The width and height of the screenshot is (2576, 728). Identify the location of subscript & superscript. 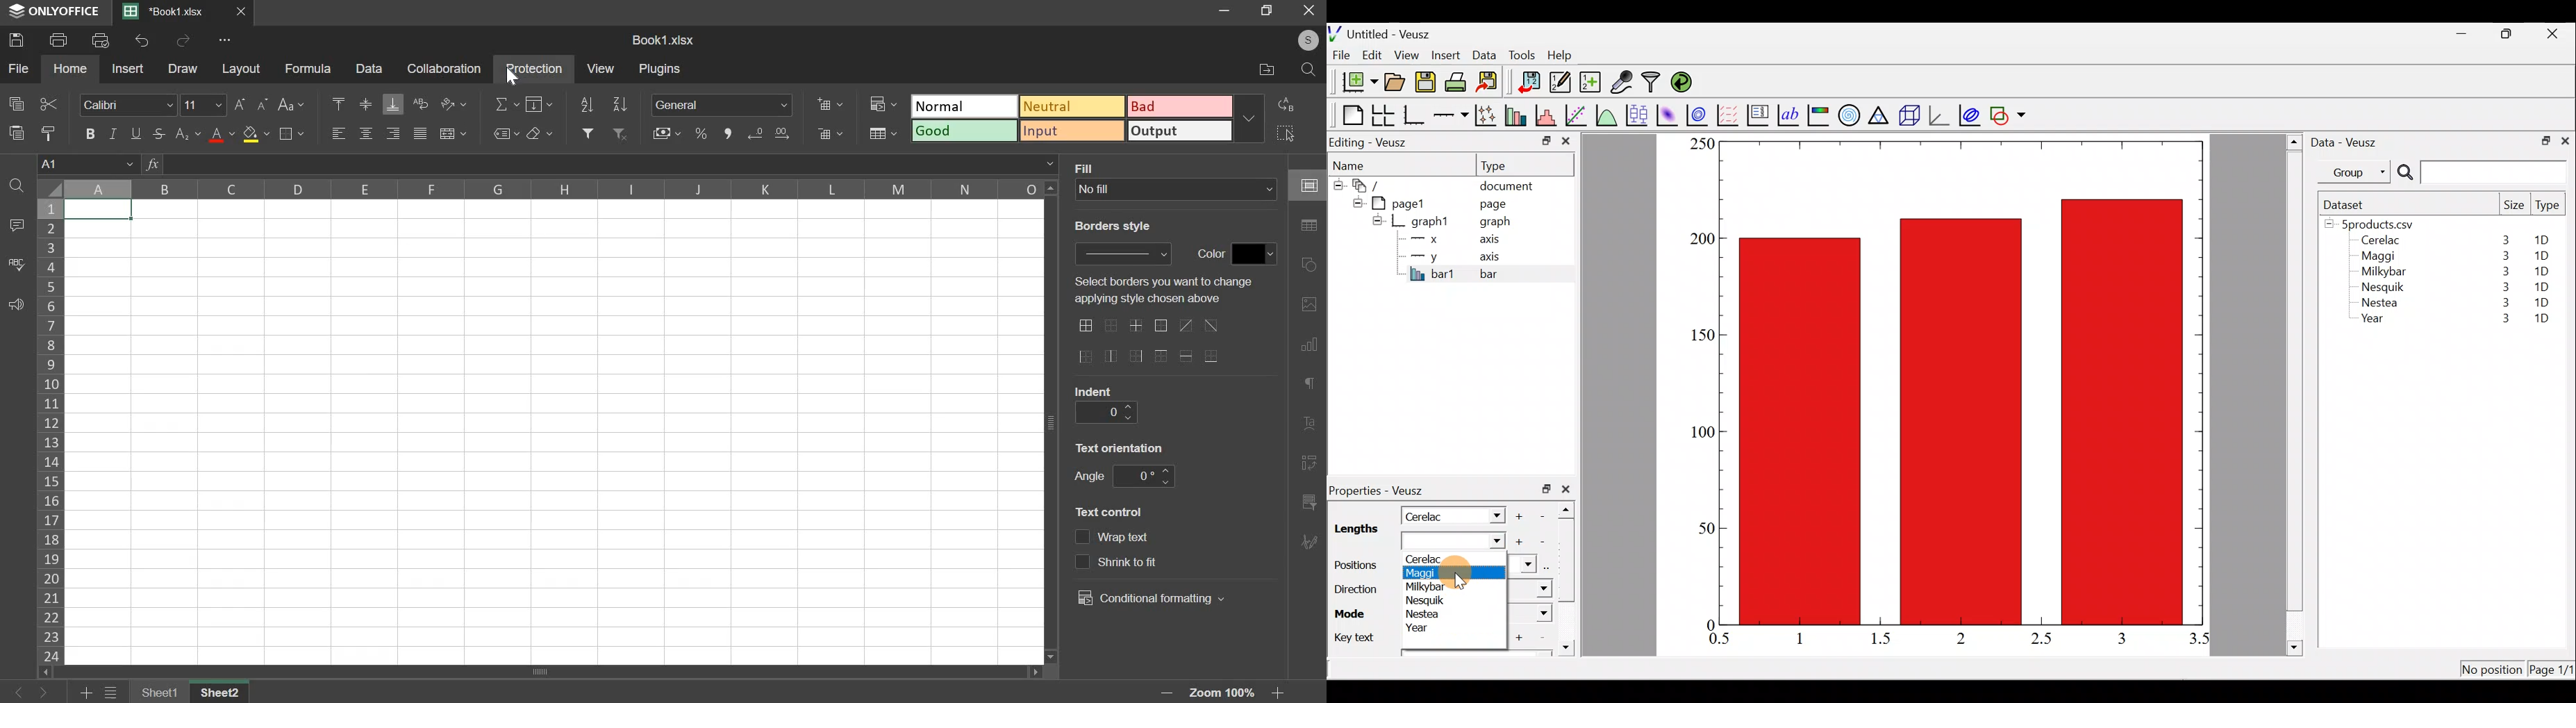
(186, 135).